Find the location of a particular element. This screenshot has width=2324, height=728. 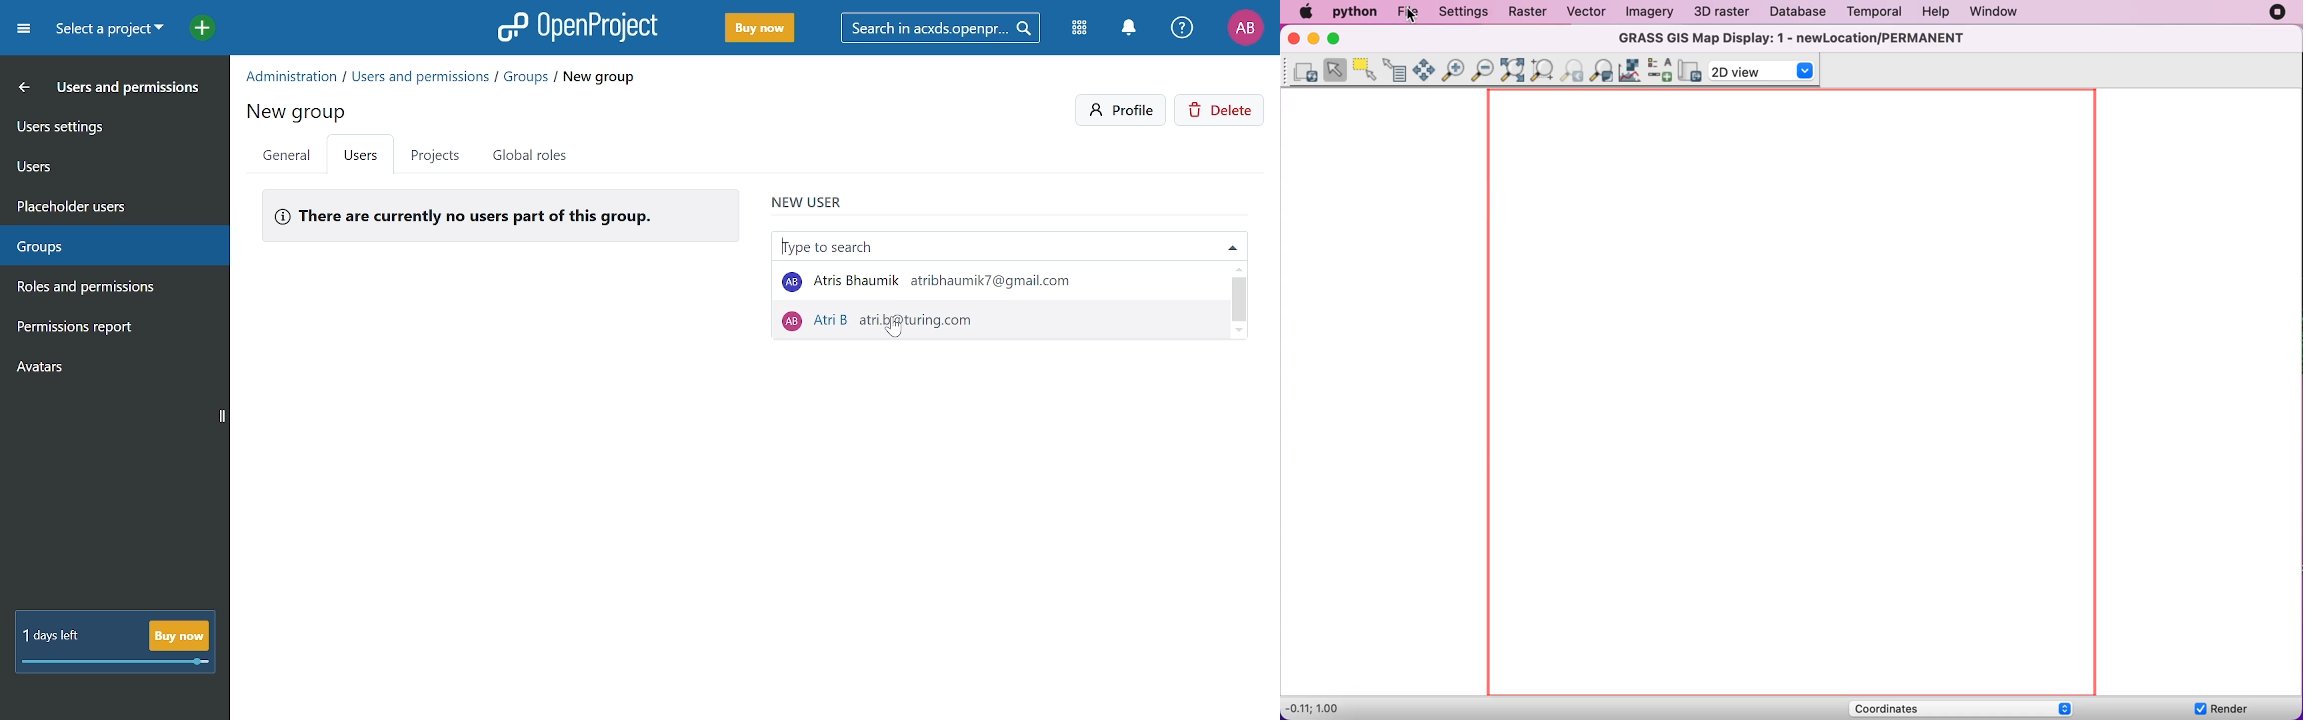

Placeholders users is located at coordinates (112, 204).